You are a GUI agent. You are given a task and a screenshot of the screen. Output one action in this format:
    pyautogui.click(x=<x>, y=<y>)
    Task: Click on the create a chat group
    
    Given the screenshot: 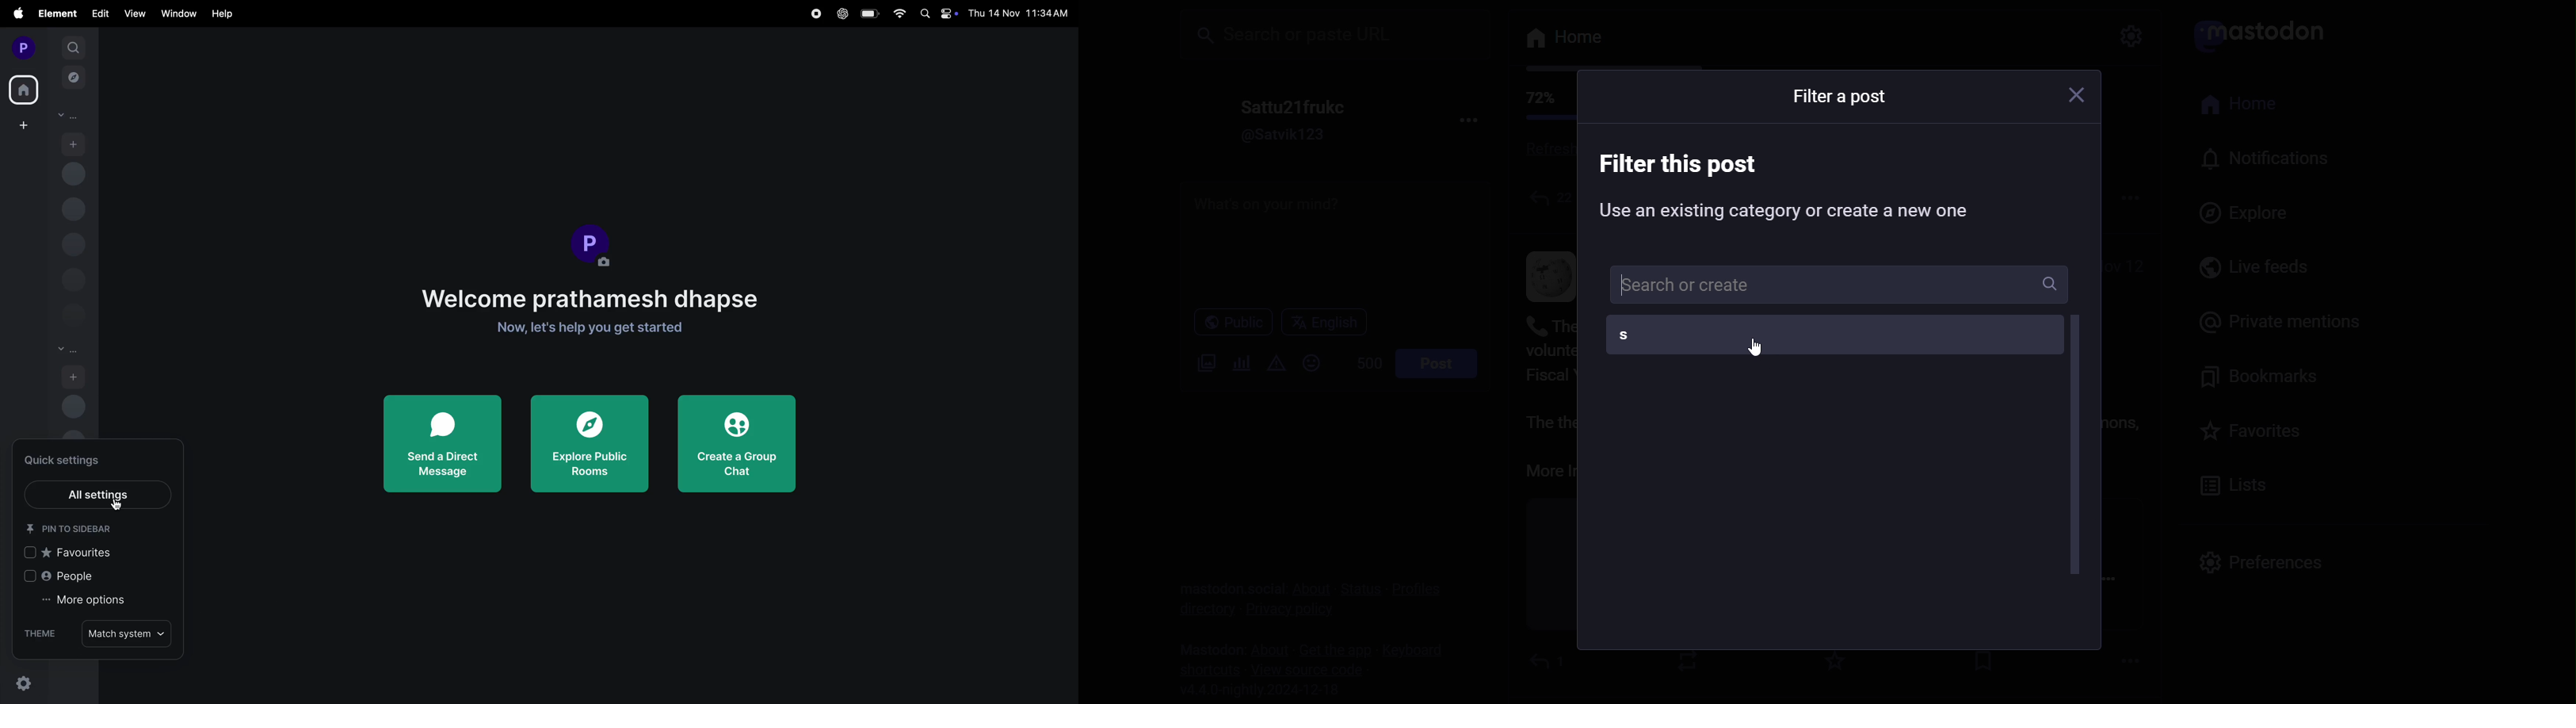 What is the action you would take?
    pyautogui.click(x=737, y=447)
    